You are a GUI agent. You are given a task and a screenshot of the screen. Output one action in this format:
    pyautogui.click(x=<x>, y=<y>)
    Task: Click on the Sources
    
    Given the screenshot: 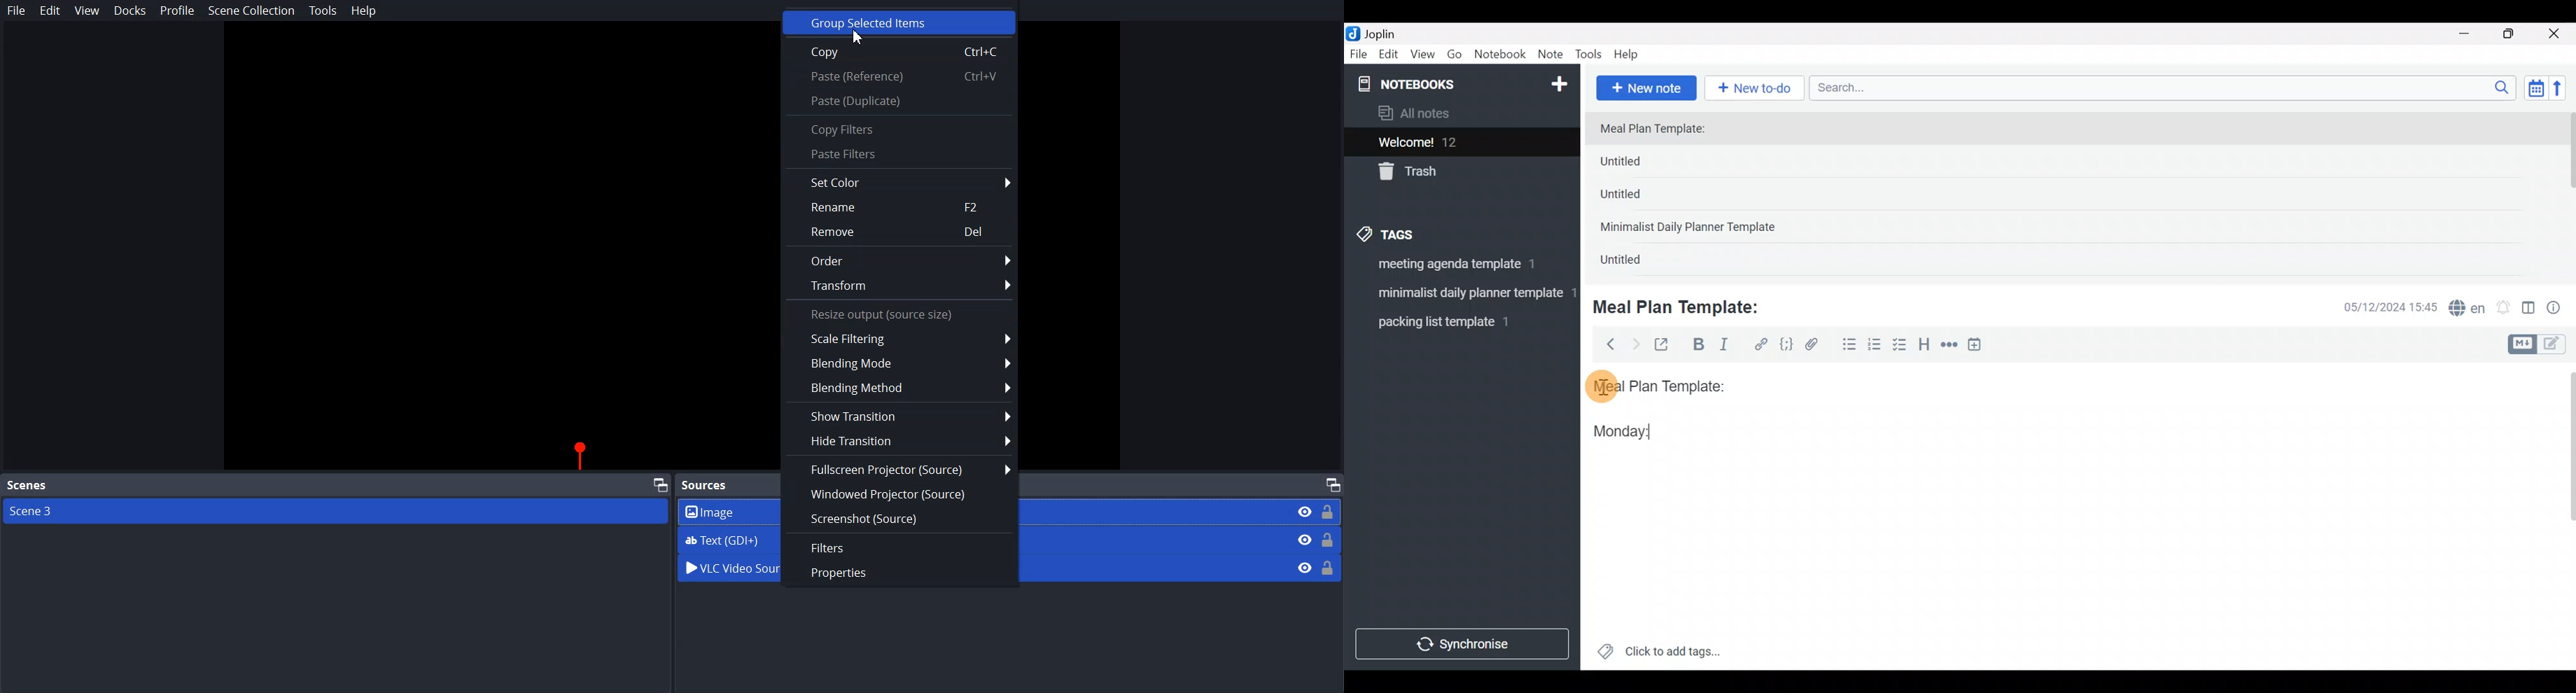 What is the action you would take?
    pyautogui.click(x=714, y=485)
    